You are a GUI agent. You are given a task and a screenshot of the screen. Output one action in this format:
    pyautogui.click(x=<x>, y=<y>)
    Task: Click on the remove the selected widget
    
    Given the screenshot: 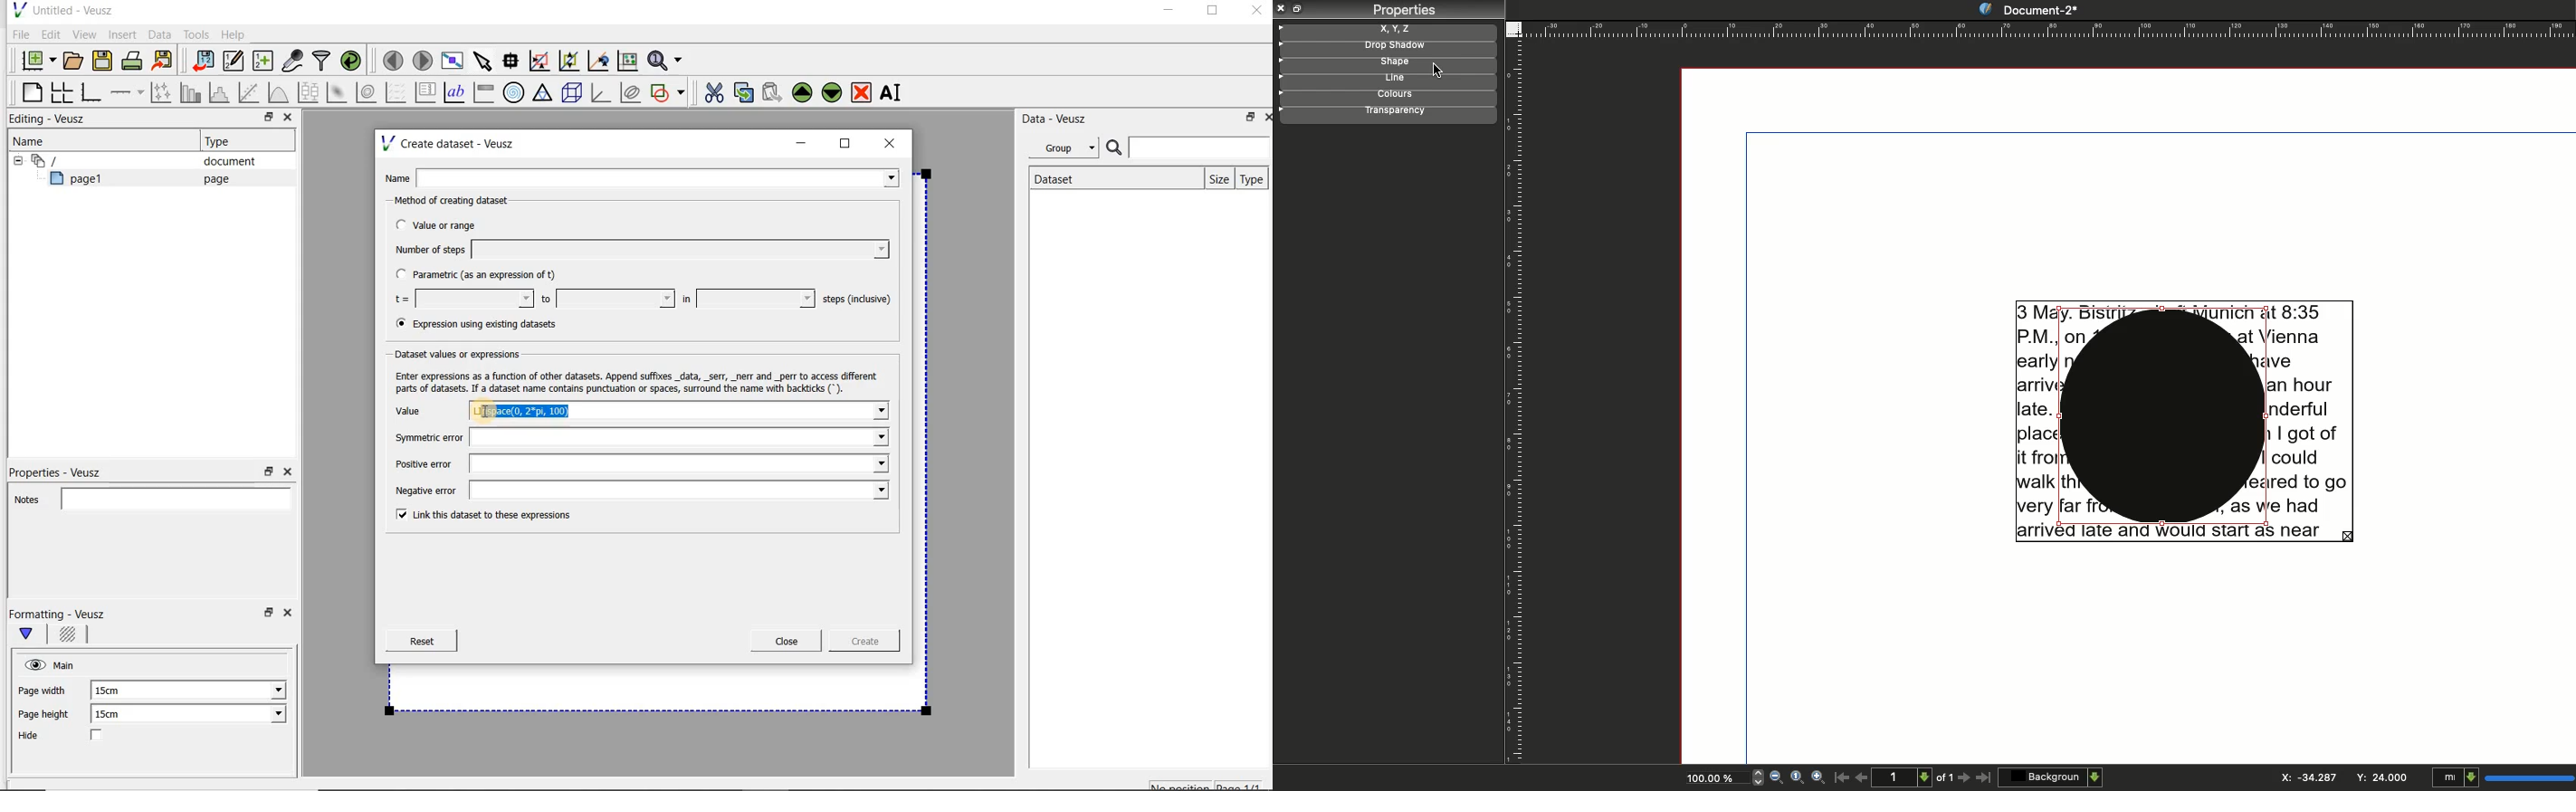 What is the action you would take?
    pyautogui.click(x=862, y=92)
    